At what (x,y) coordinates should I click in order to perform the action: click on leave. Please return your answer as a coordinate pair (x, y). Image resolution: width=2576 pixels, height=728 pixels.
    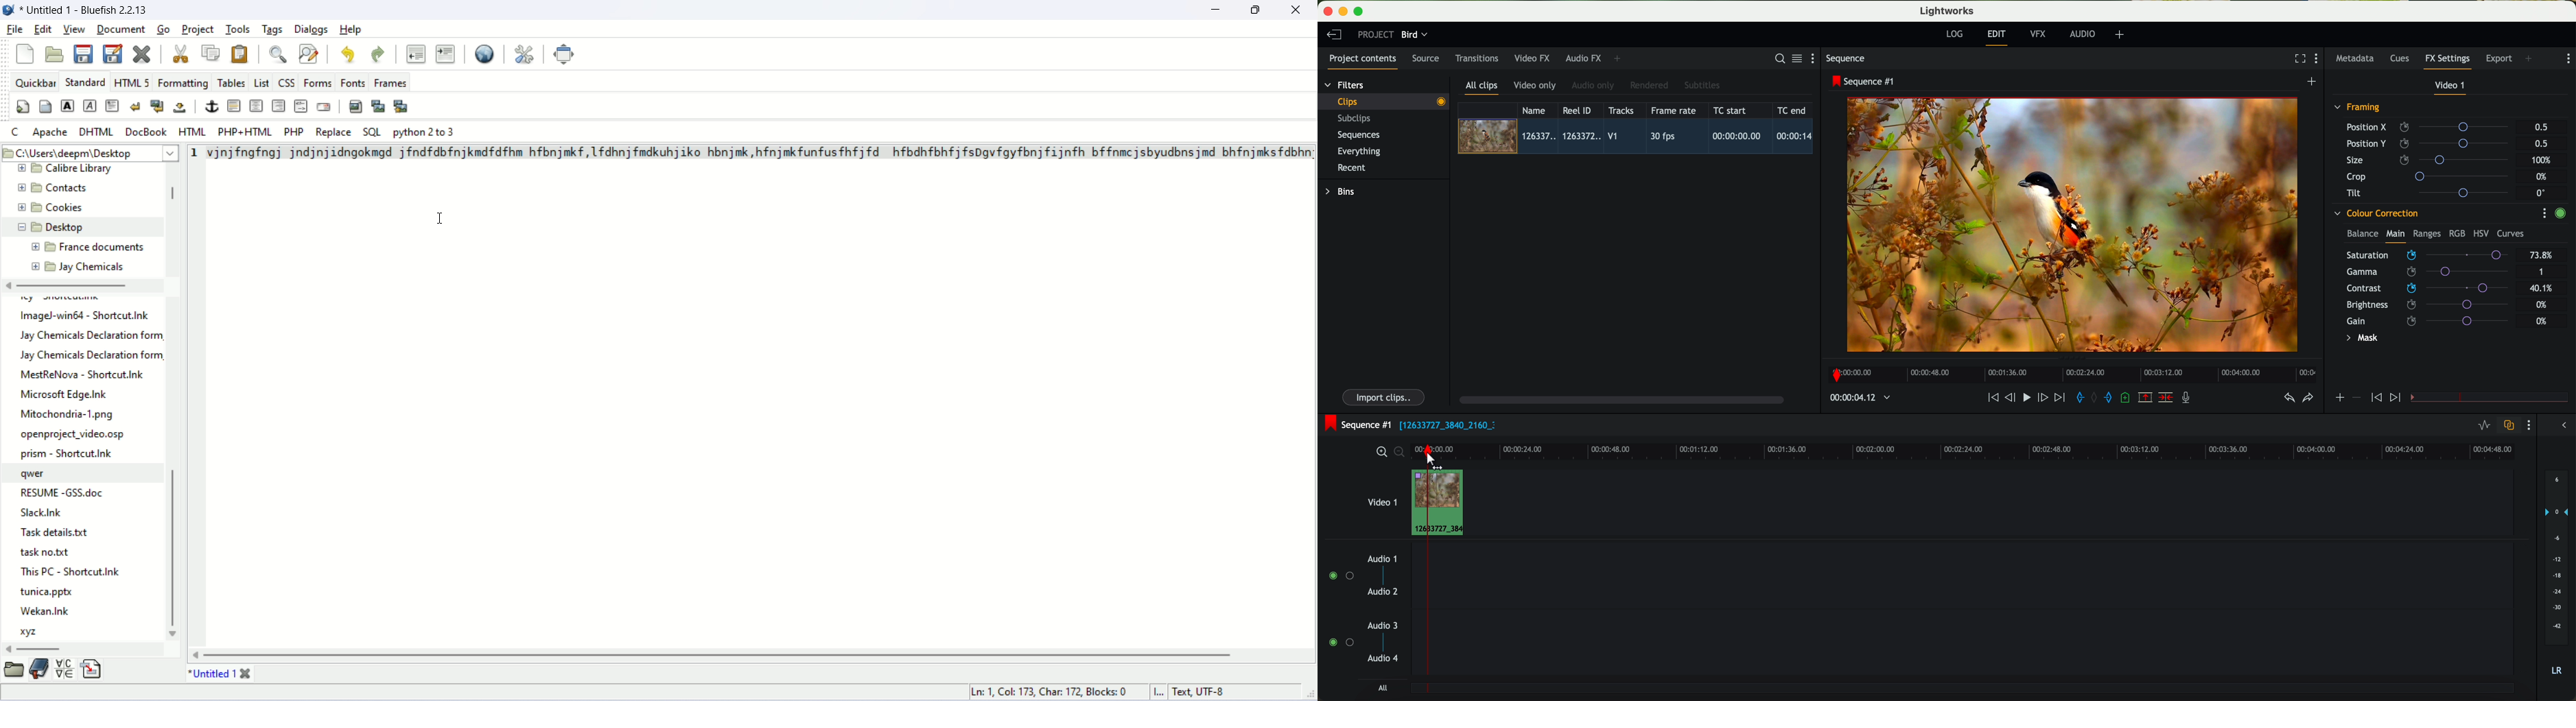
    Looking at the image, I should click on (1334, 35).